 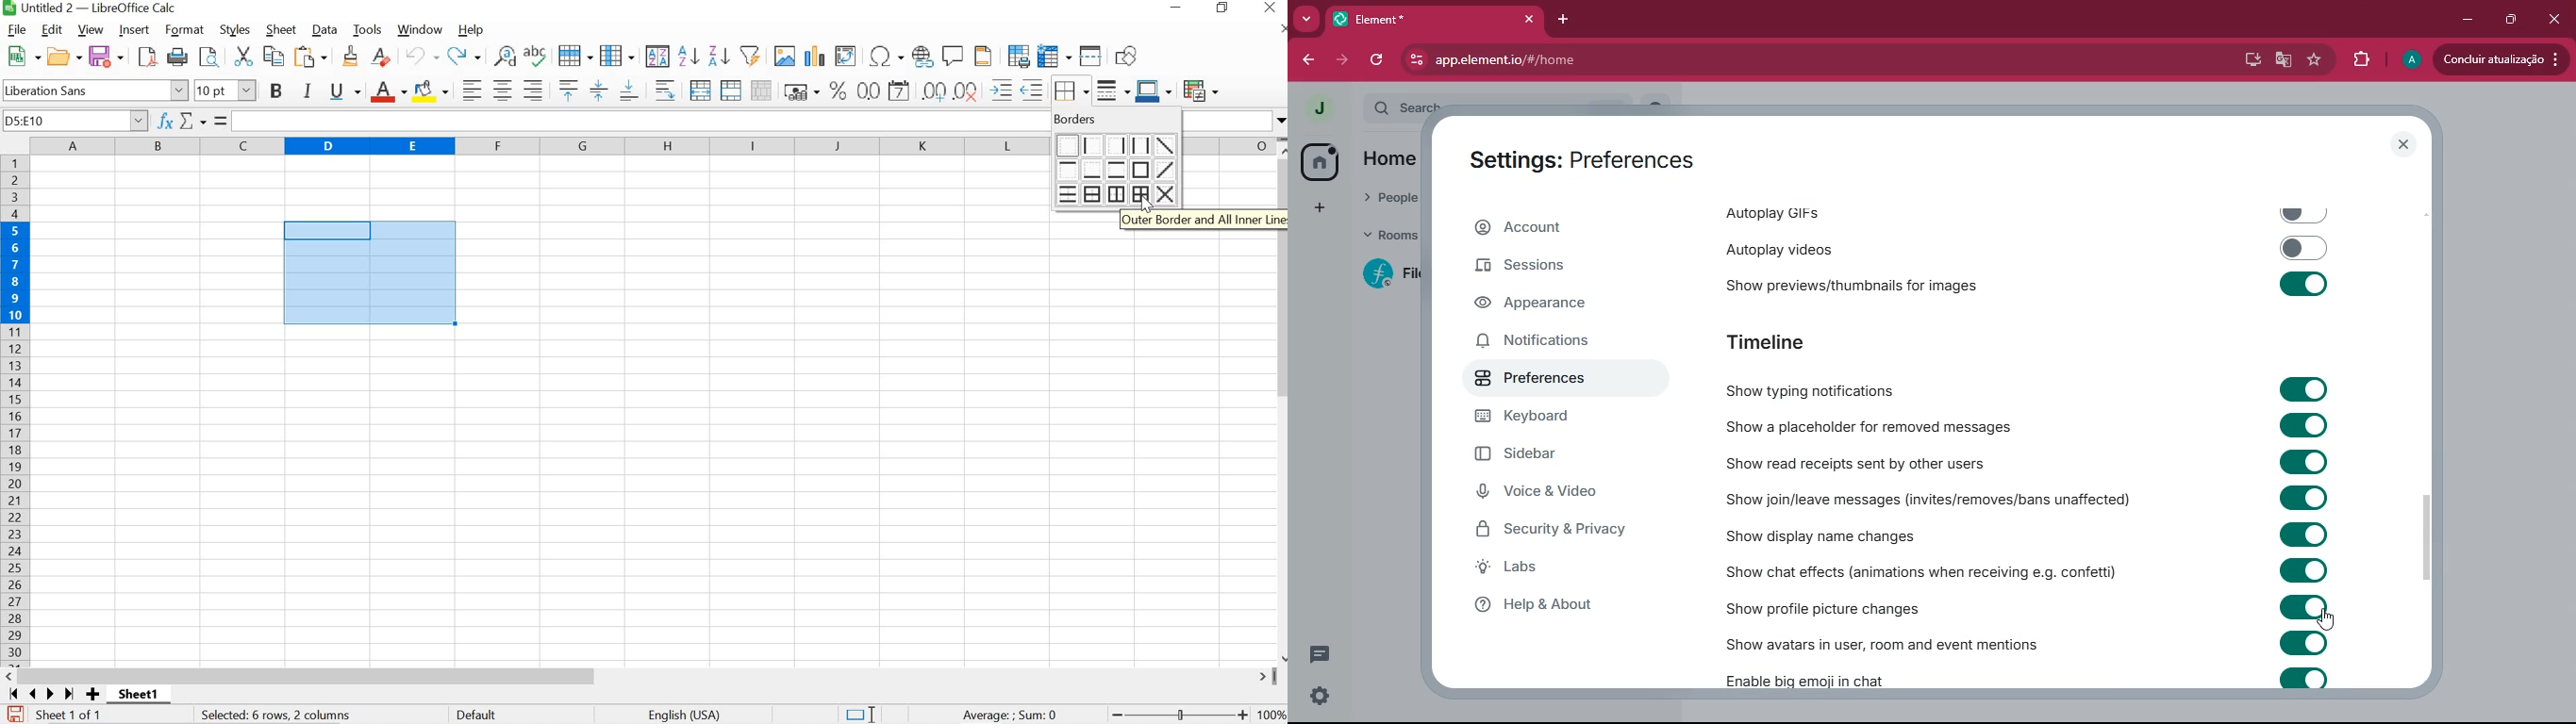 What do you see at coordinates (2029, 681) in the screenshot?
I see `Enable big emoji in chat ` at bounding box center [2029, 681].